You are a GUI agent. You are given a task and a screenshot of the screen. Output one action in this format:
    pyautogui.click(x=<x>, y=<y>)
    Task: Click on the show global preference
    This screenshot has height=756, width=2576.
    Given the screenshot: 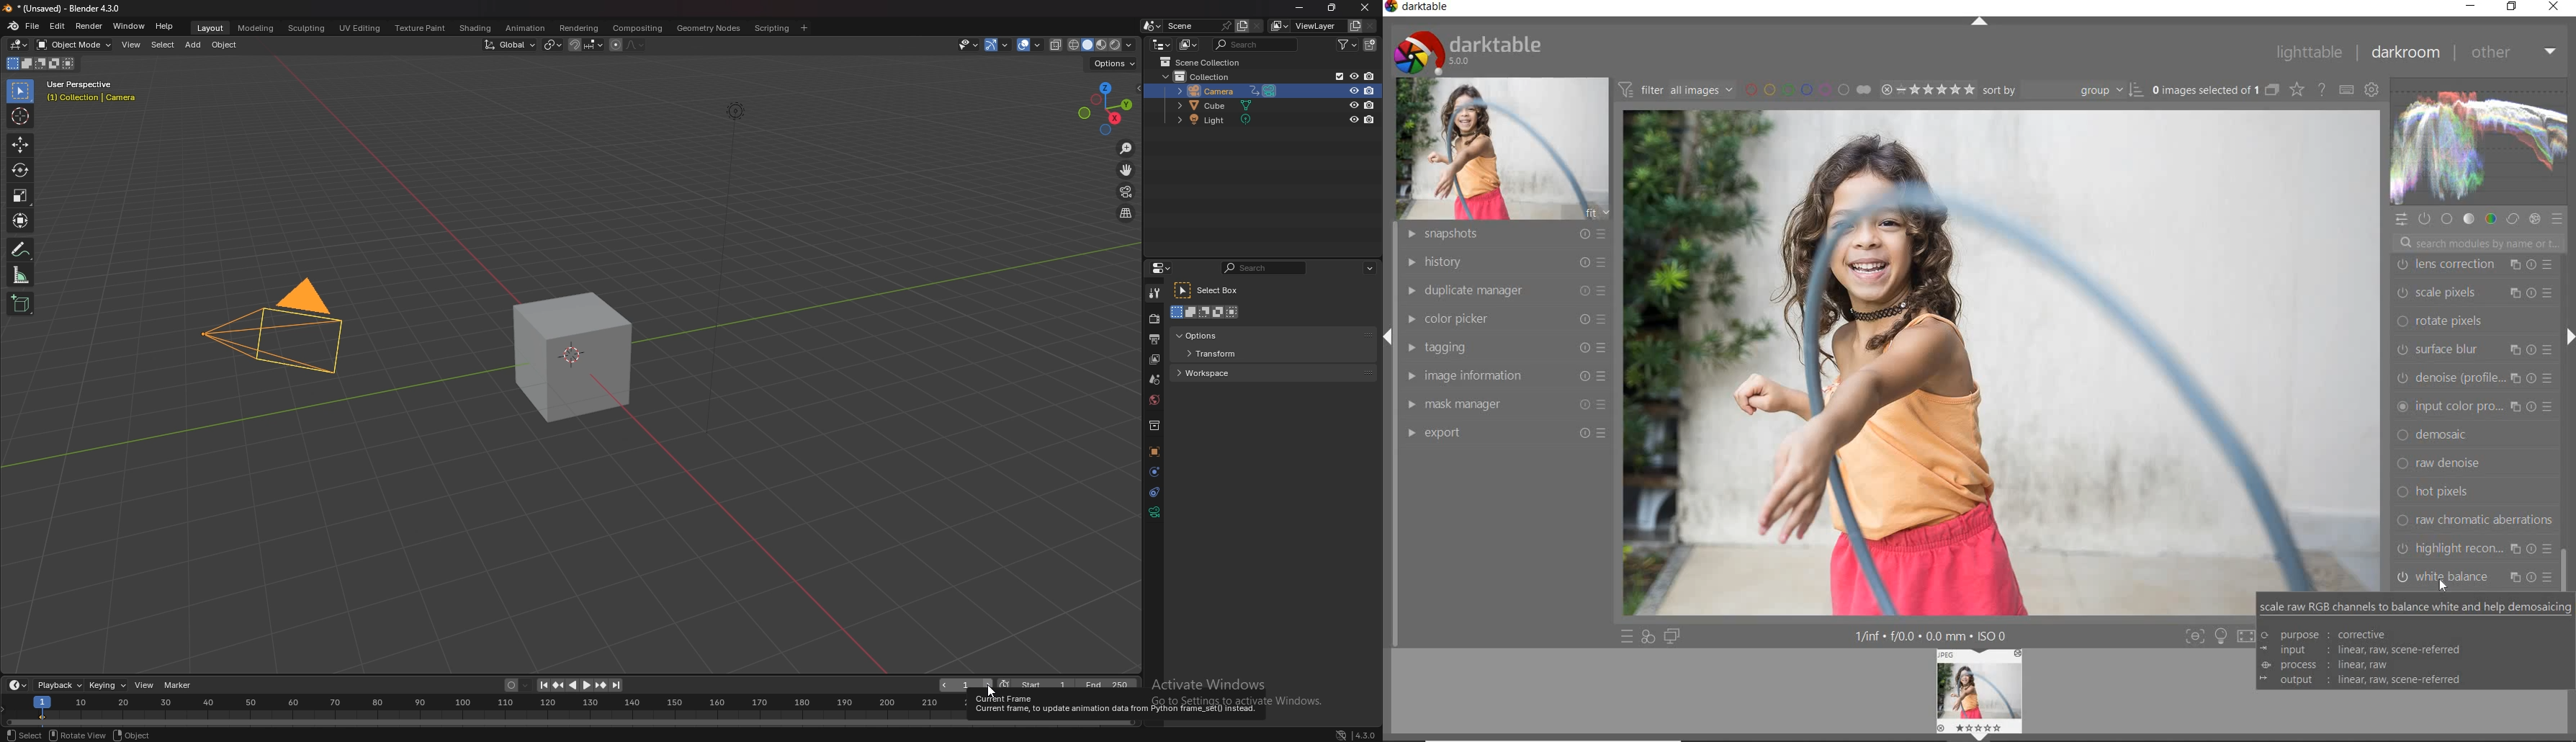 What is the action you would take?
    pyautogui.click(x=2372, y=91)
    